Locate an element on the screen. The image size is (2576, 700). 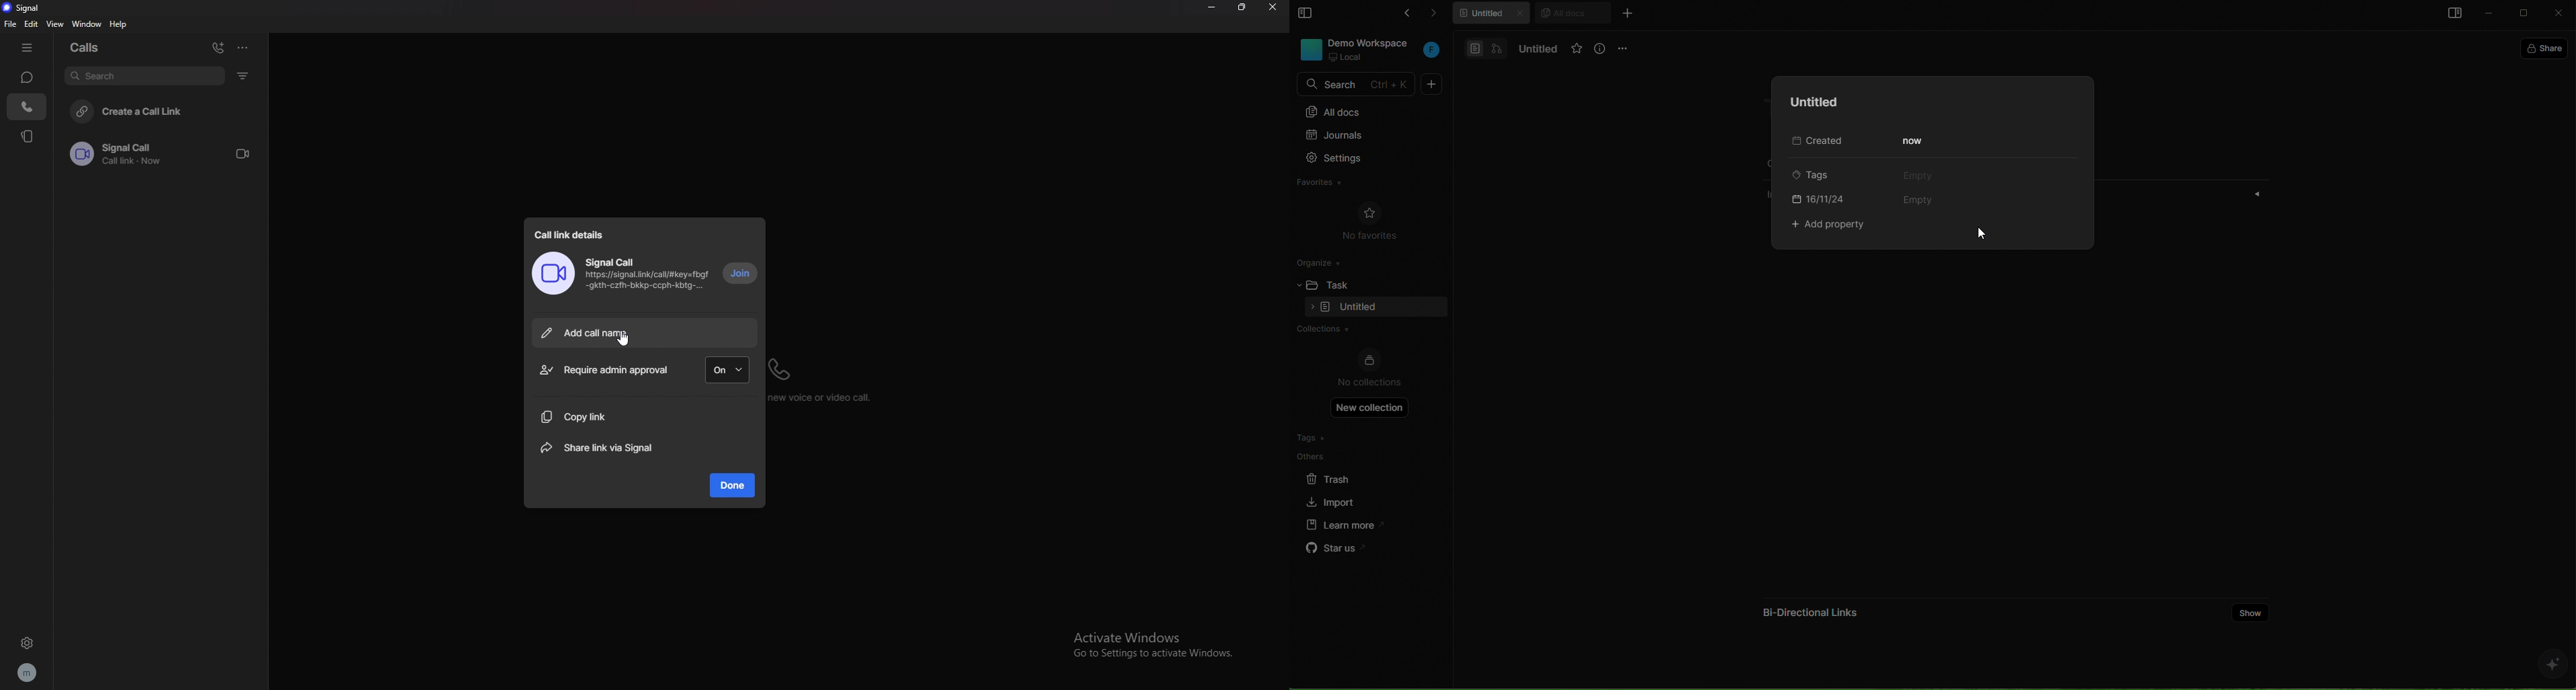
options is located at coordinates (242, 47).